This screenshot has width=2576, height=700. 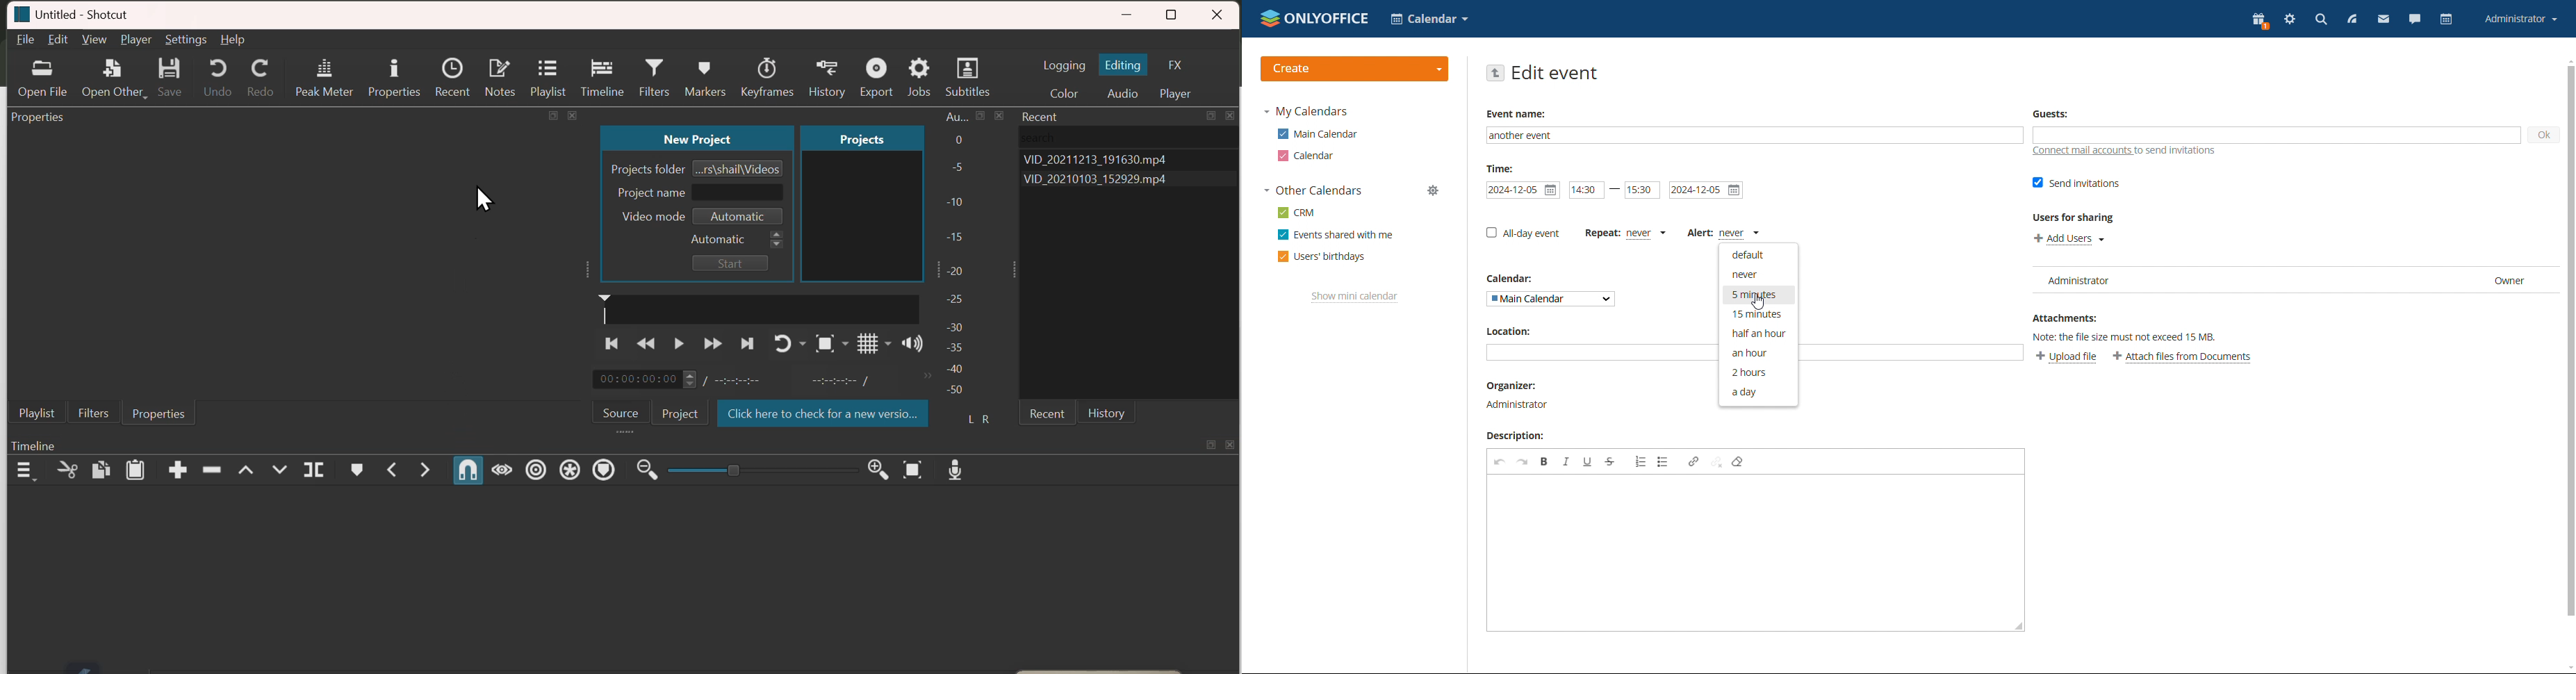 What do you see at coordinates (1757, 313) in the screenshot?
I see `15 minutes` at bounding box center [1757, 313].